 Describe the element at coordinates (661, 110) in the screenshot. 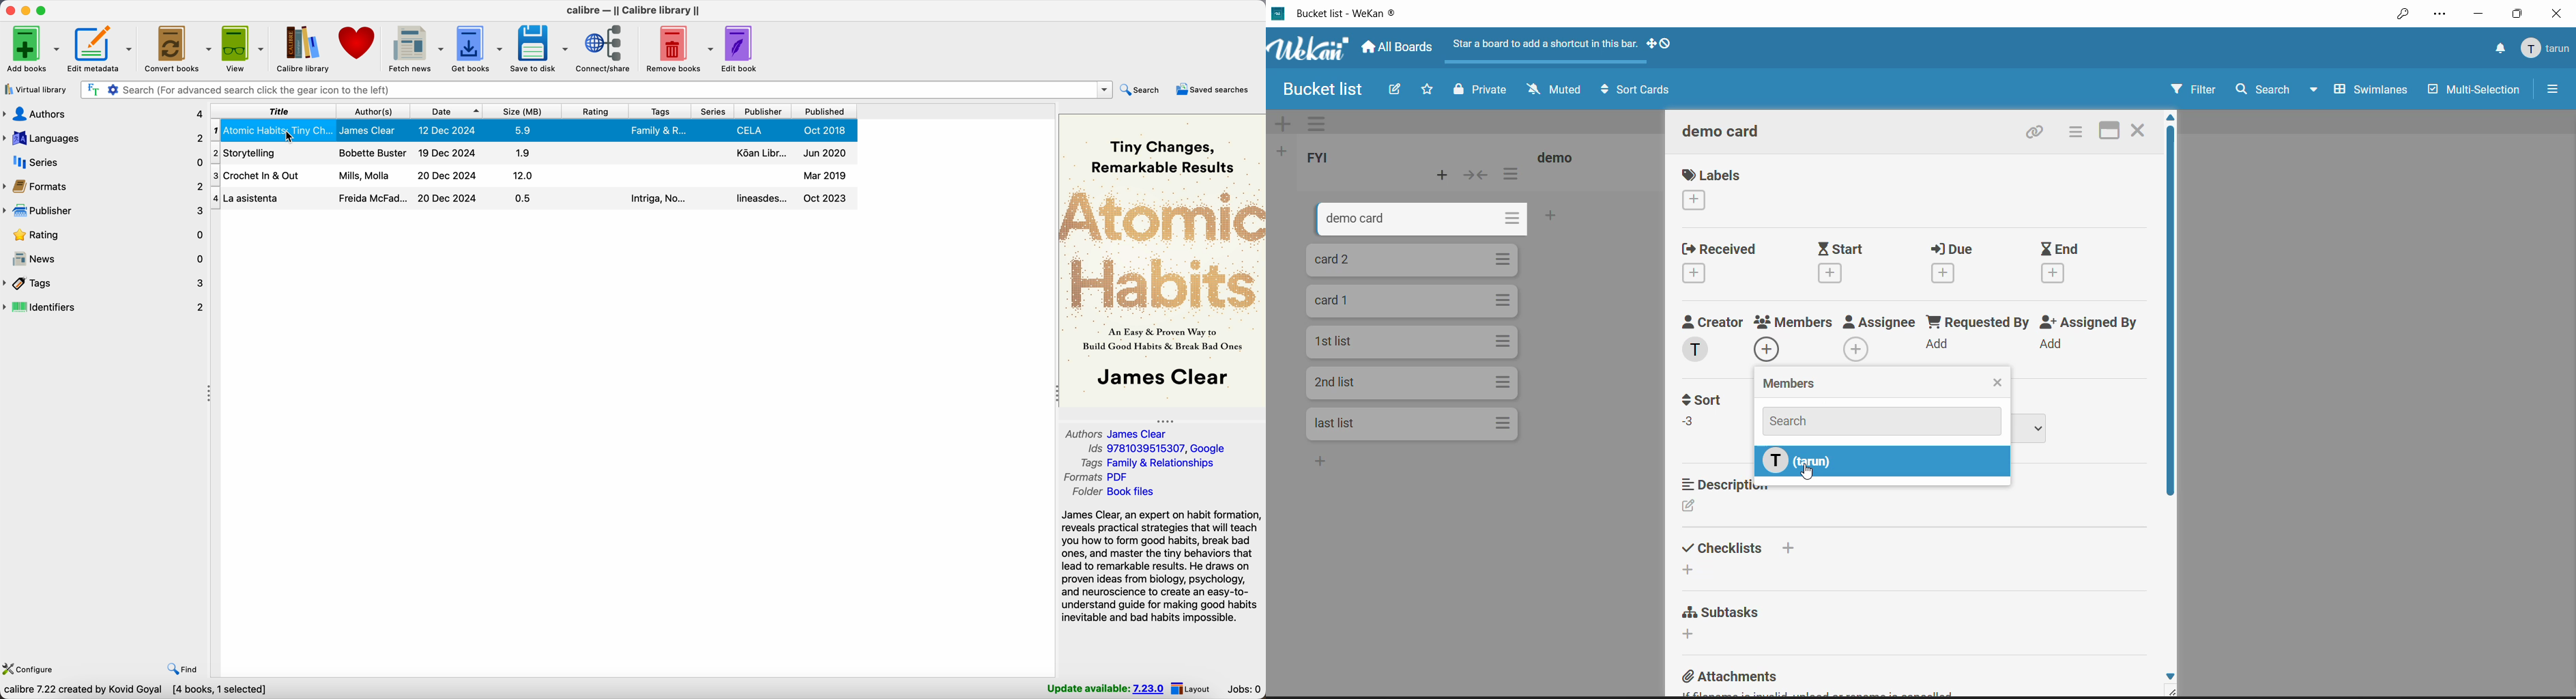

I see `tags` at that location.